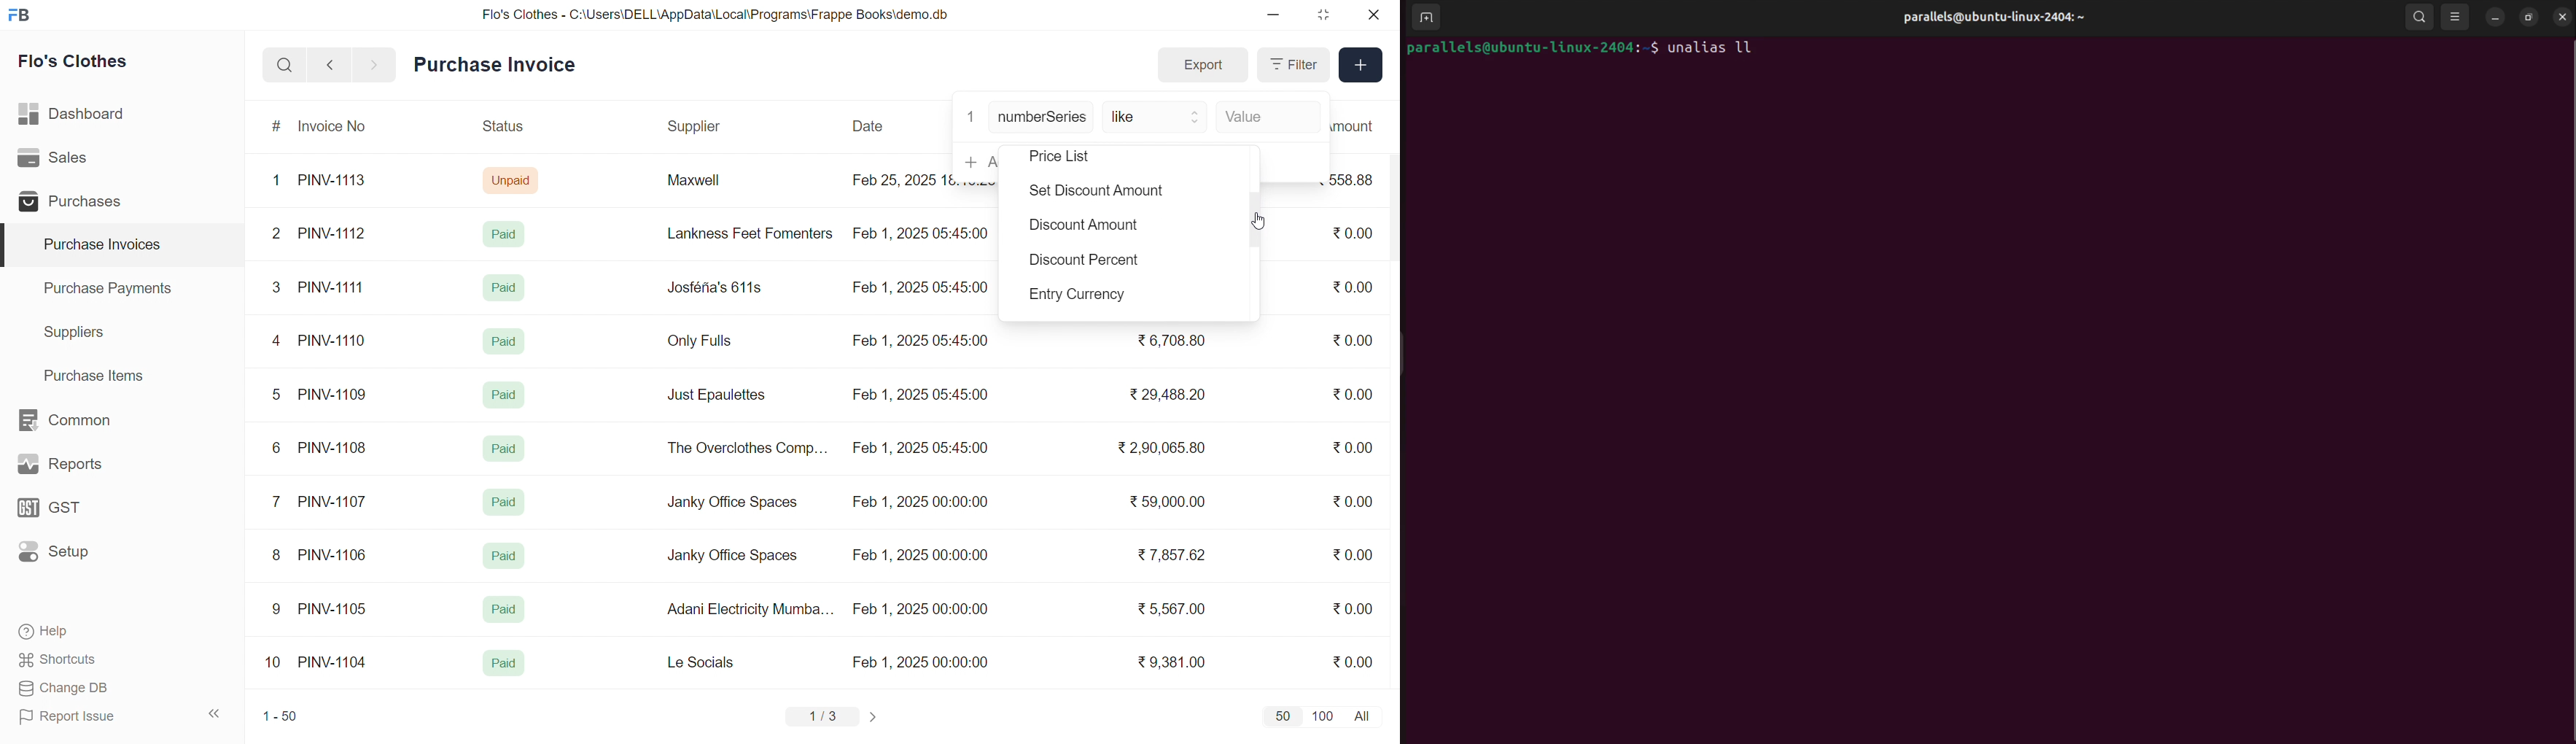 The image size is (2576, 756). Describe the element at coordinates (338, 127) in the screenshot. I see `Invoice No` at that location.